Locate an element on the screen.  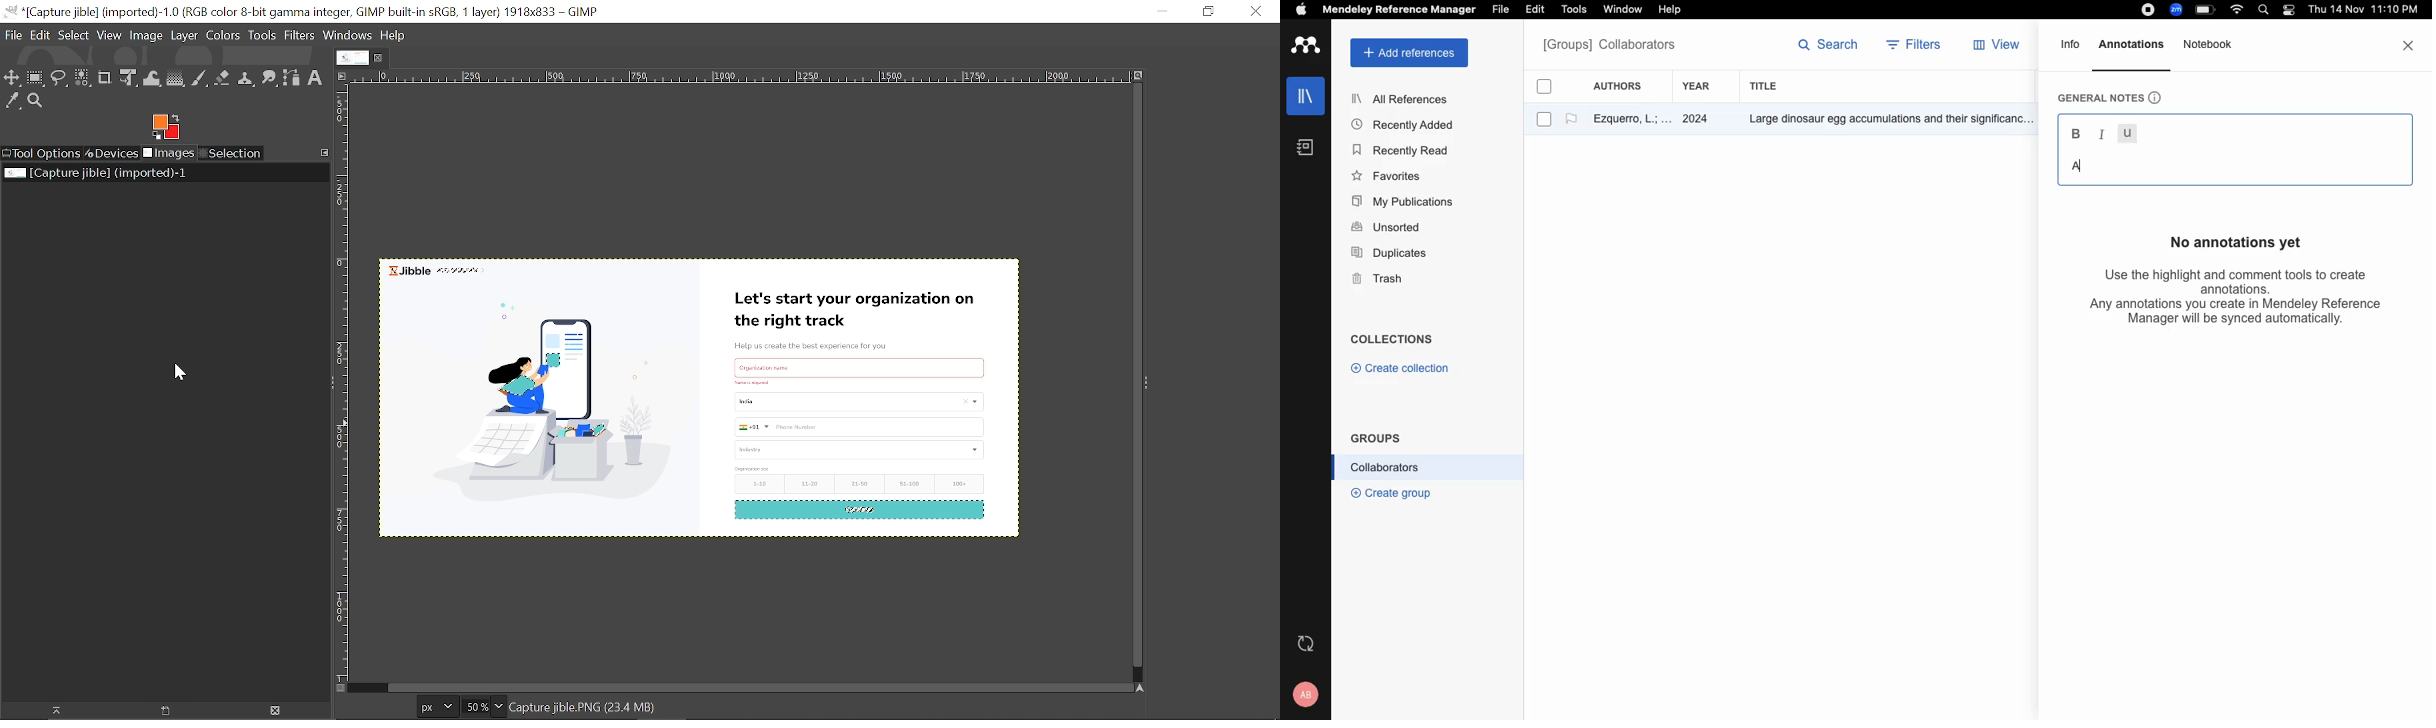
Wrap text tool is located at coordinates (152, 79).